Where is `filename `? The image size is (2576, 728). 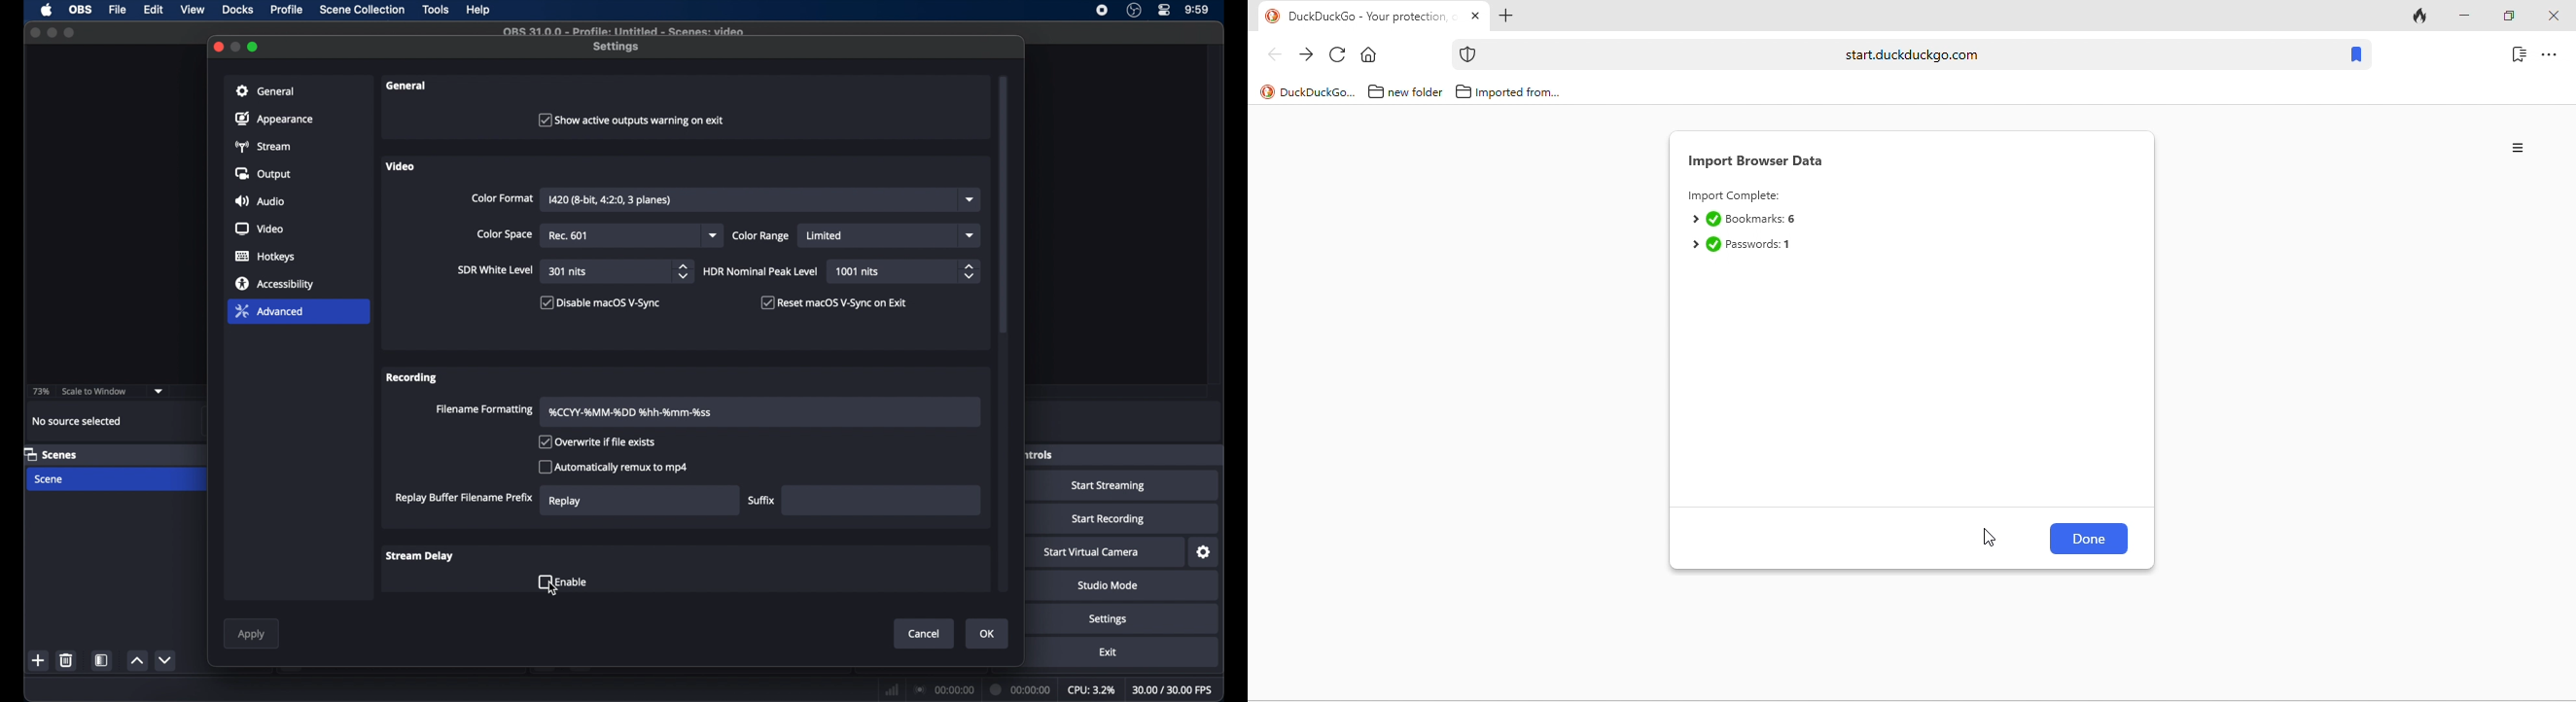 filename  is located at coordinates (631, 413).